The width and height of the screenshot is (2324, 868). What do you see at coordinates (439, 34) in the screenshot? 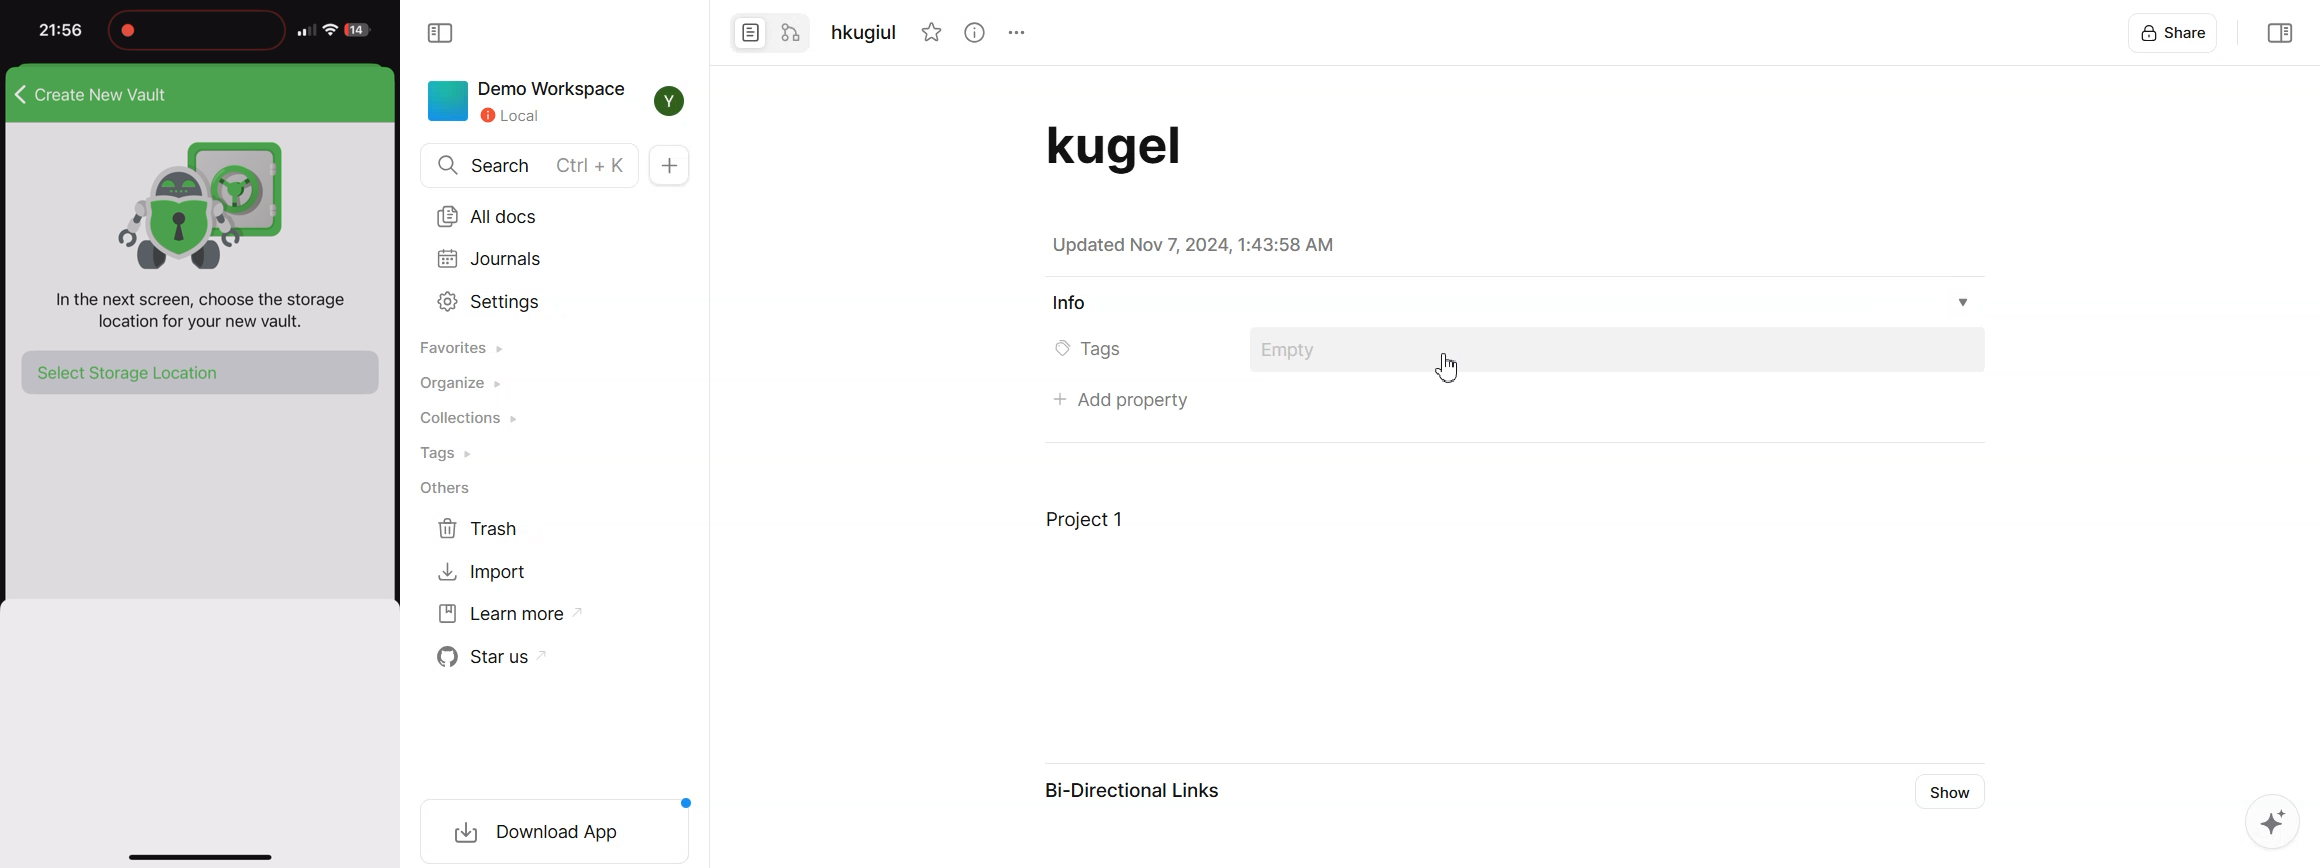
I see `Collapse sidebar` at bounding box center [439, 34].